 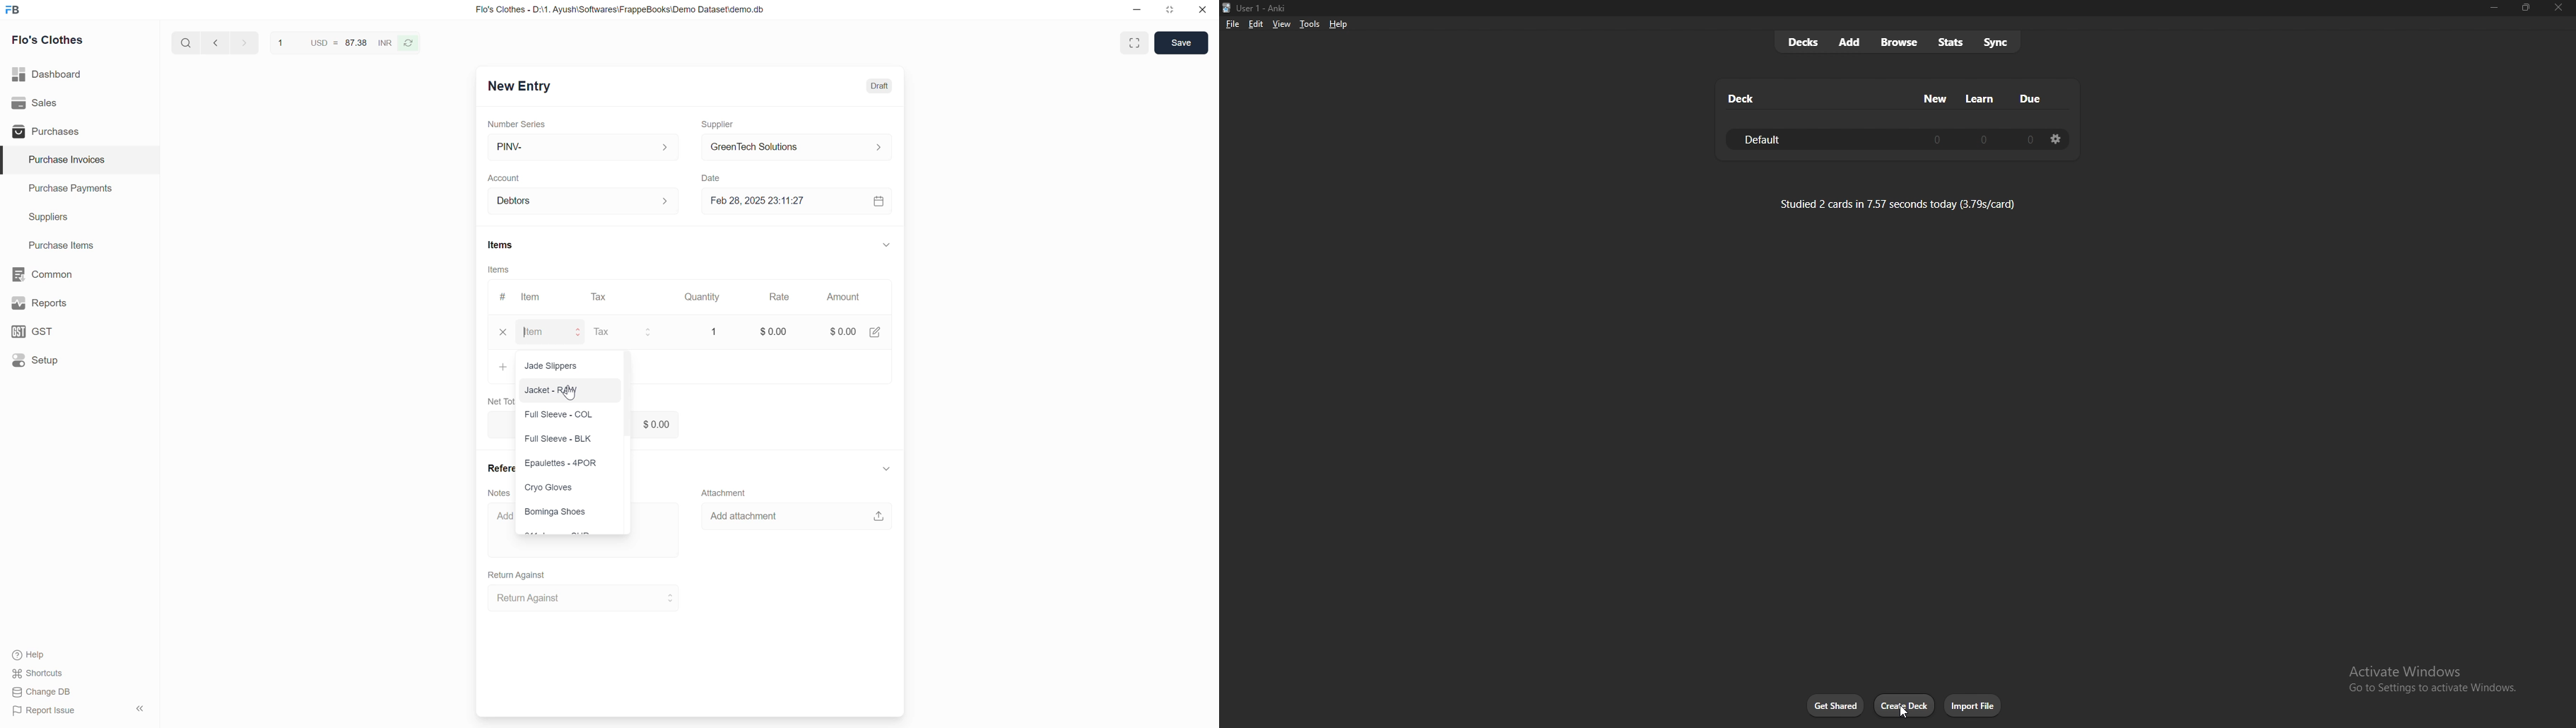 I want to click on Return Against, so click(x=585, y=597).